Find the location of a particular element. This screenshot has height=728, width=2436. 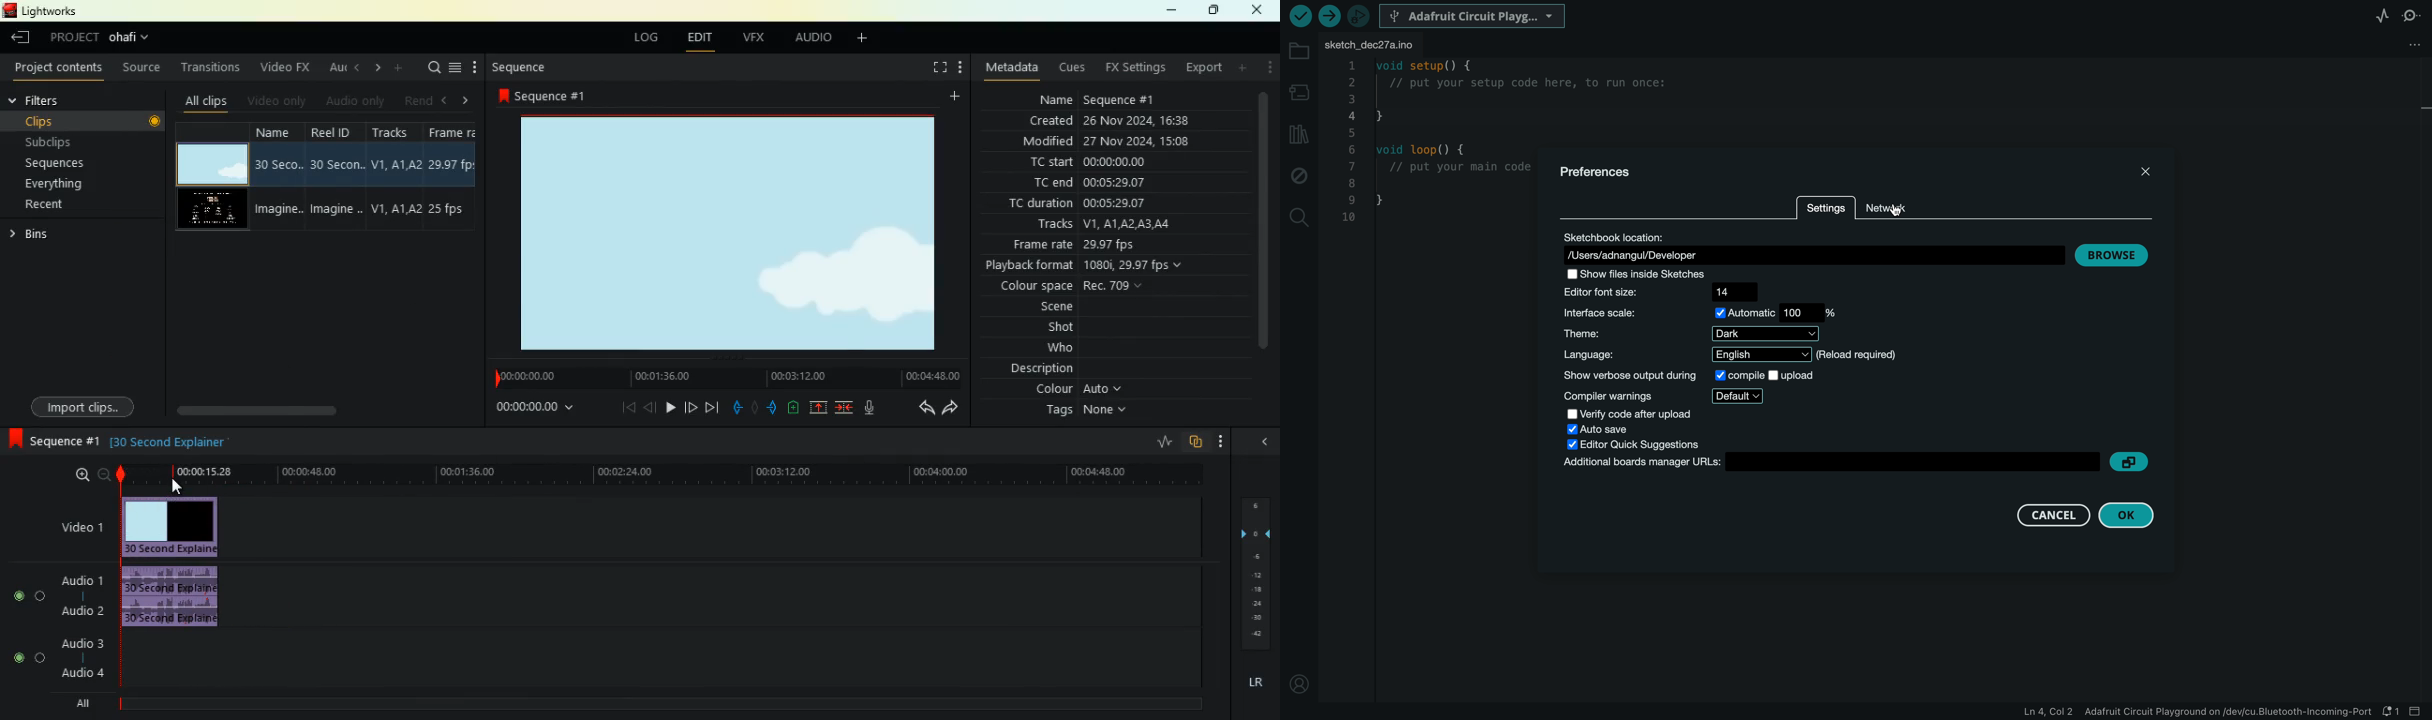

timeline is located at coordinates (722, 379).